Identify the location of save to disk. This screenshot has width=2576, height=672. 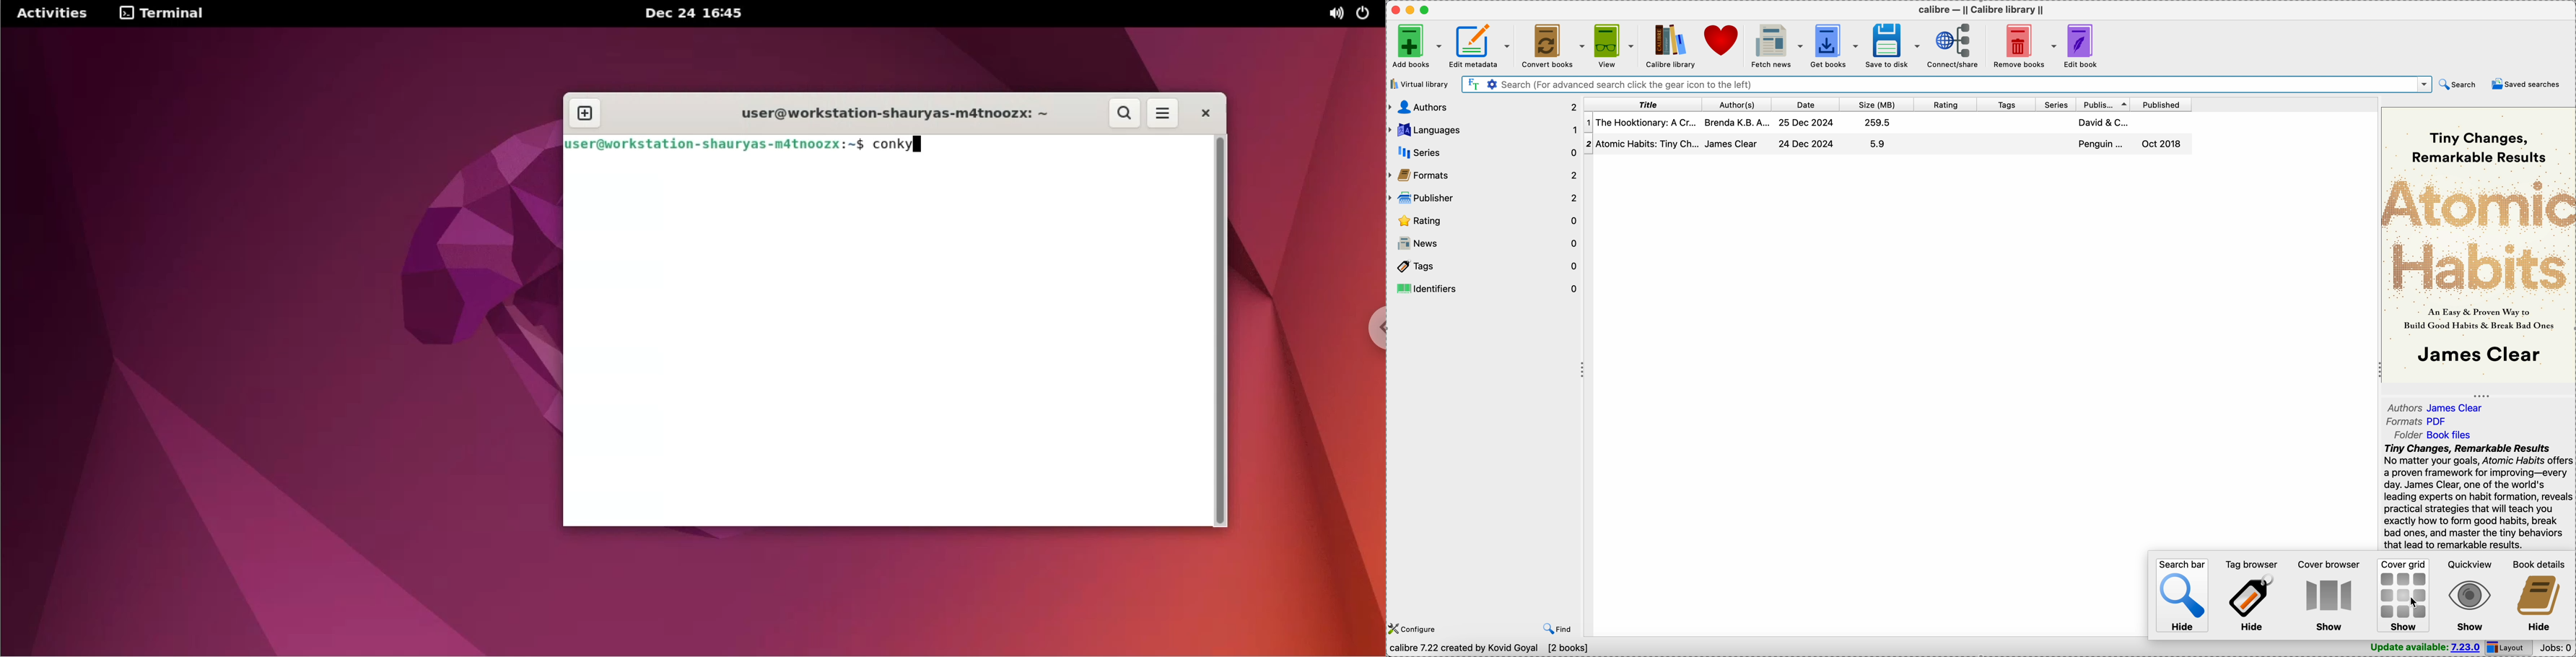
(1894, 45).